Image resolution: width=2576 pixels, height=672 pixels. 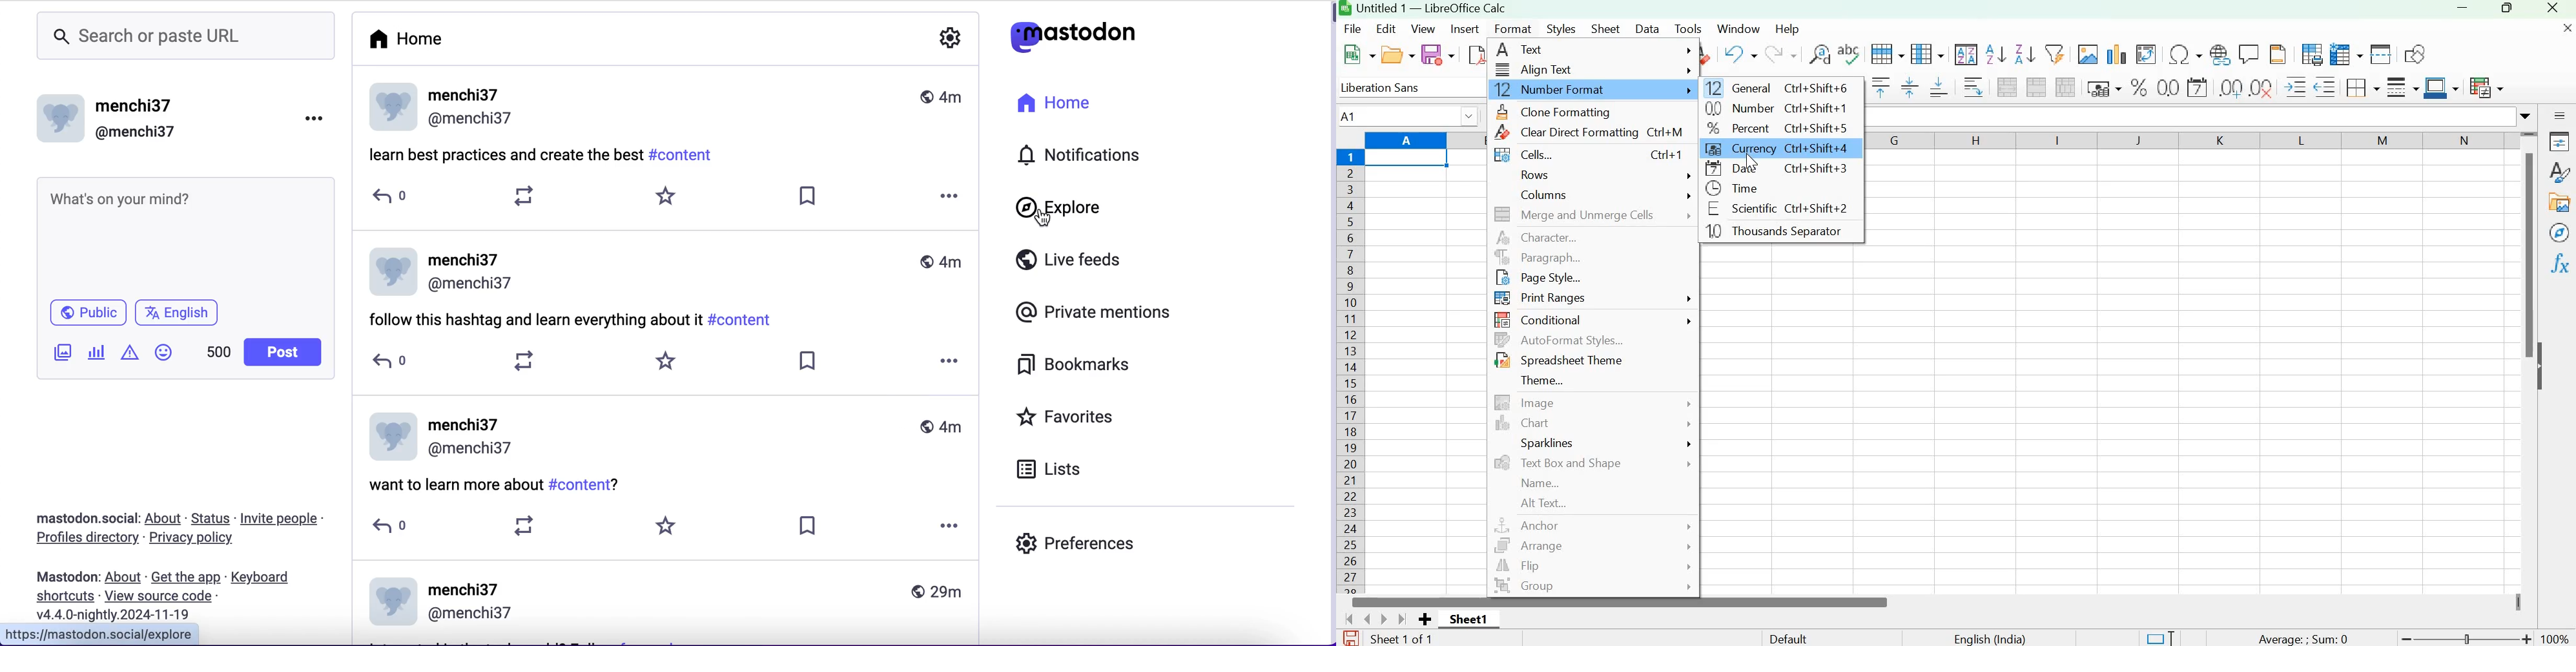 What do you see at coordinates (1997, 54) in the screenshot?
I see `Sort ascending` at bounding box center [1997, 54].